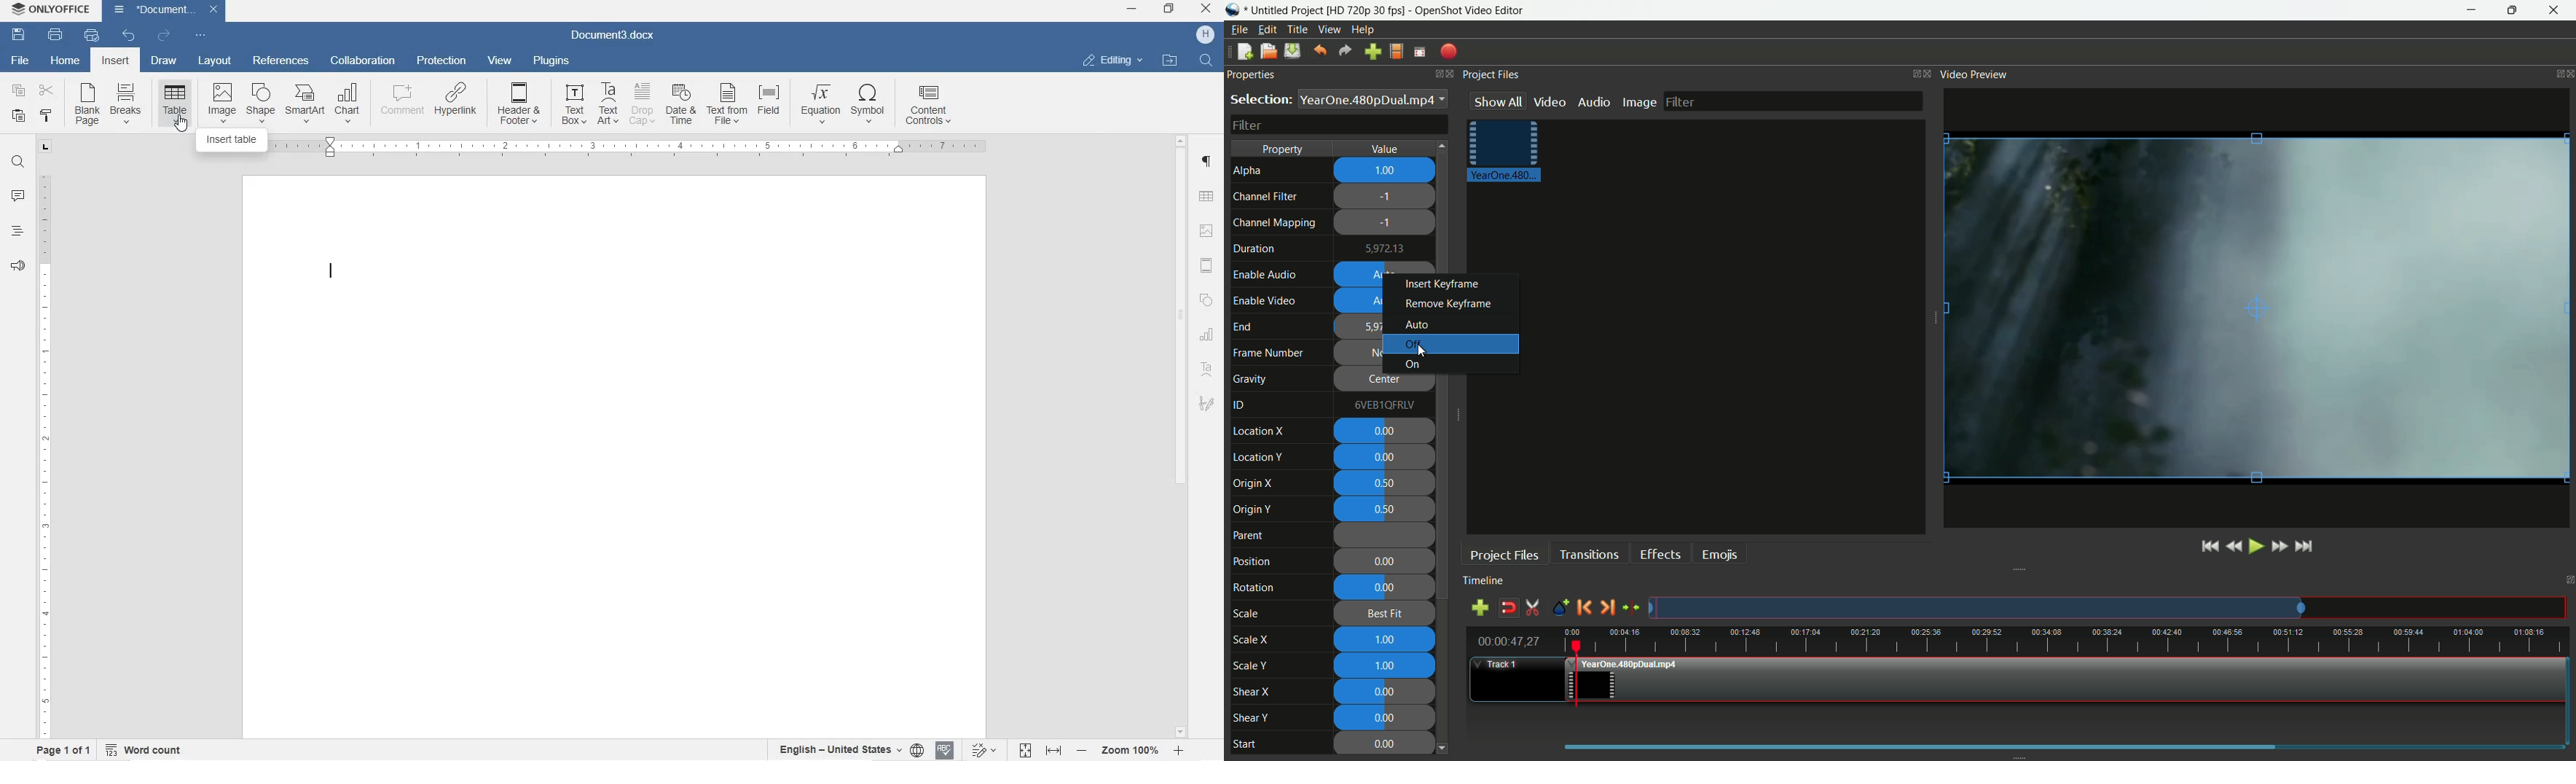 The height and width of the screenshot is (784, 2576). I want to click on FEEDBACK & SUPPORT, so click(15, 266).